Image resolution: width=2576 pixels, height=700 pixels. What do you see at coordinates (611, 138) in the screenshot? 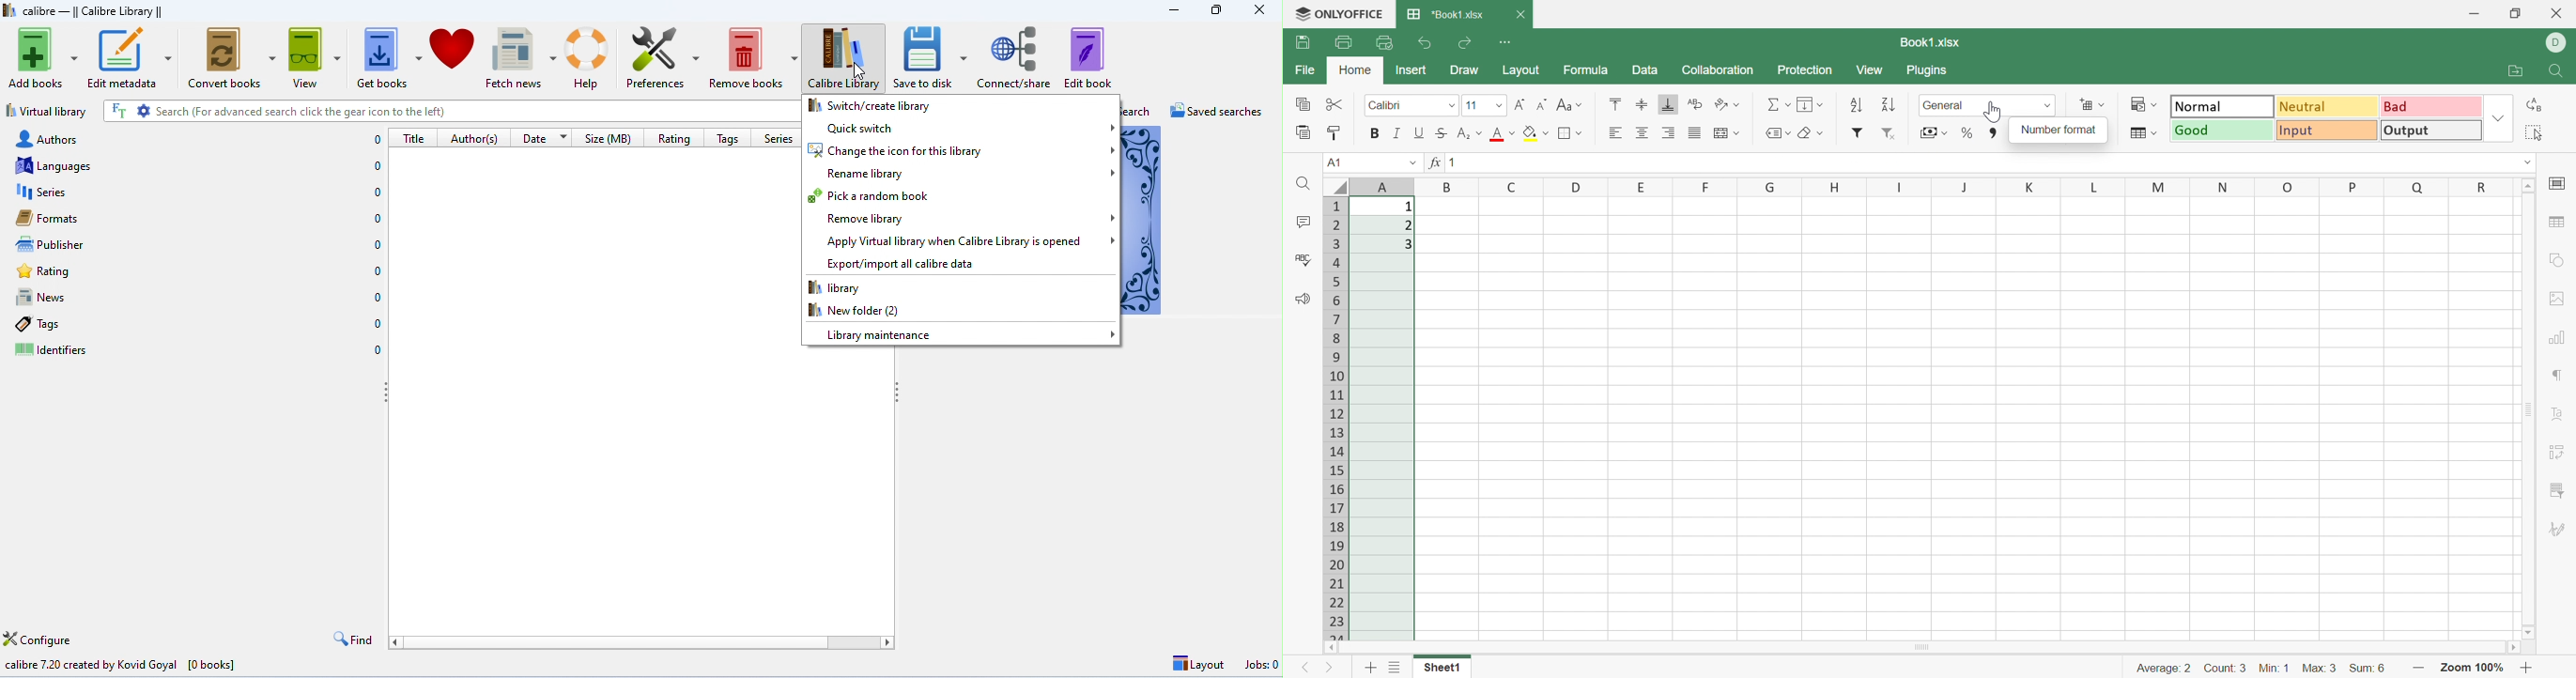
I see `size(MB)` at bounding box center [611, 138].